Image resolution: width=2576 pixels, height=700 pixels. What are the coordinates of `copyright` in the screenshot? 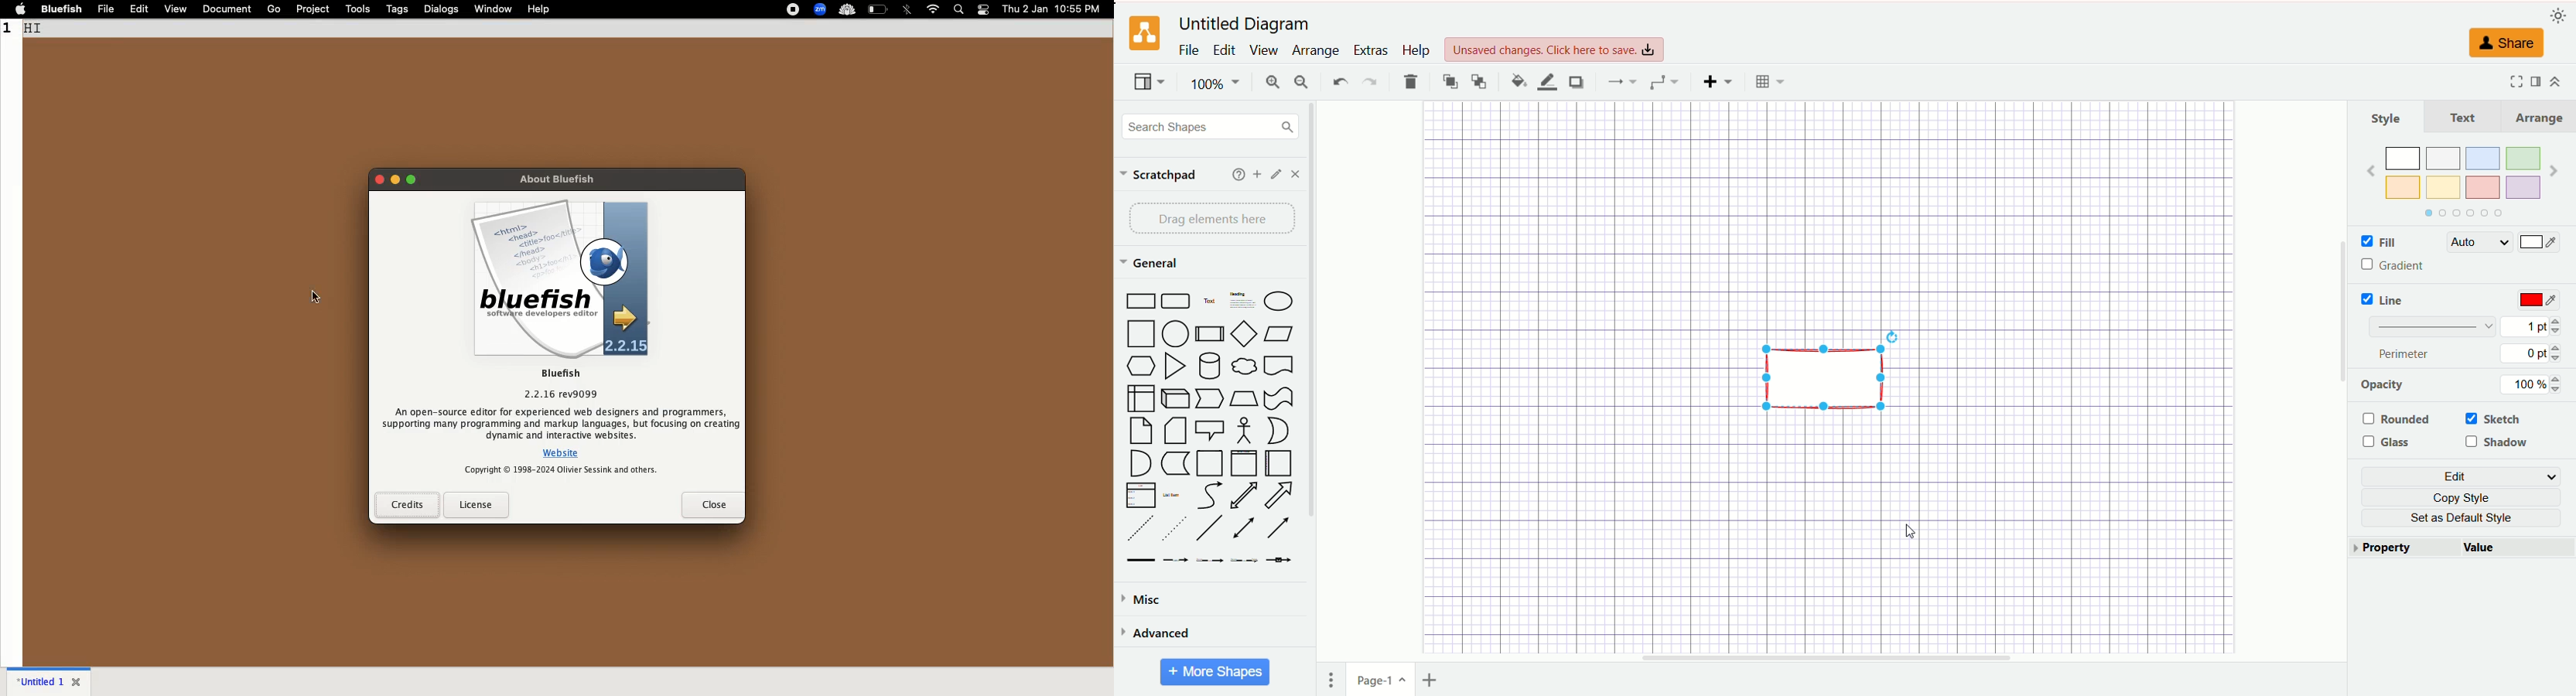 It's located at (561, 470).